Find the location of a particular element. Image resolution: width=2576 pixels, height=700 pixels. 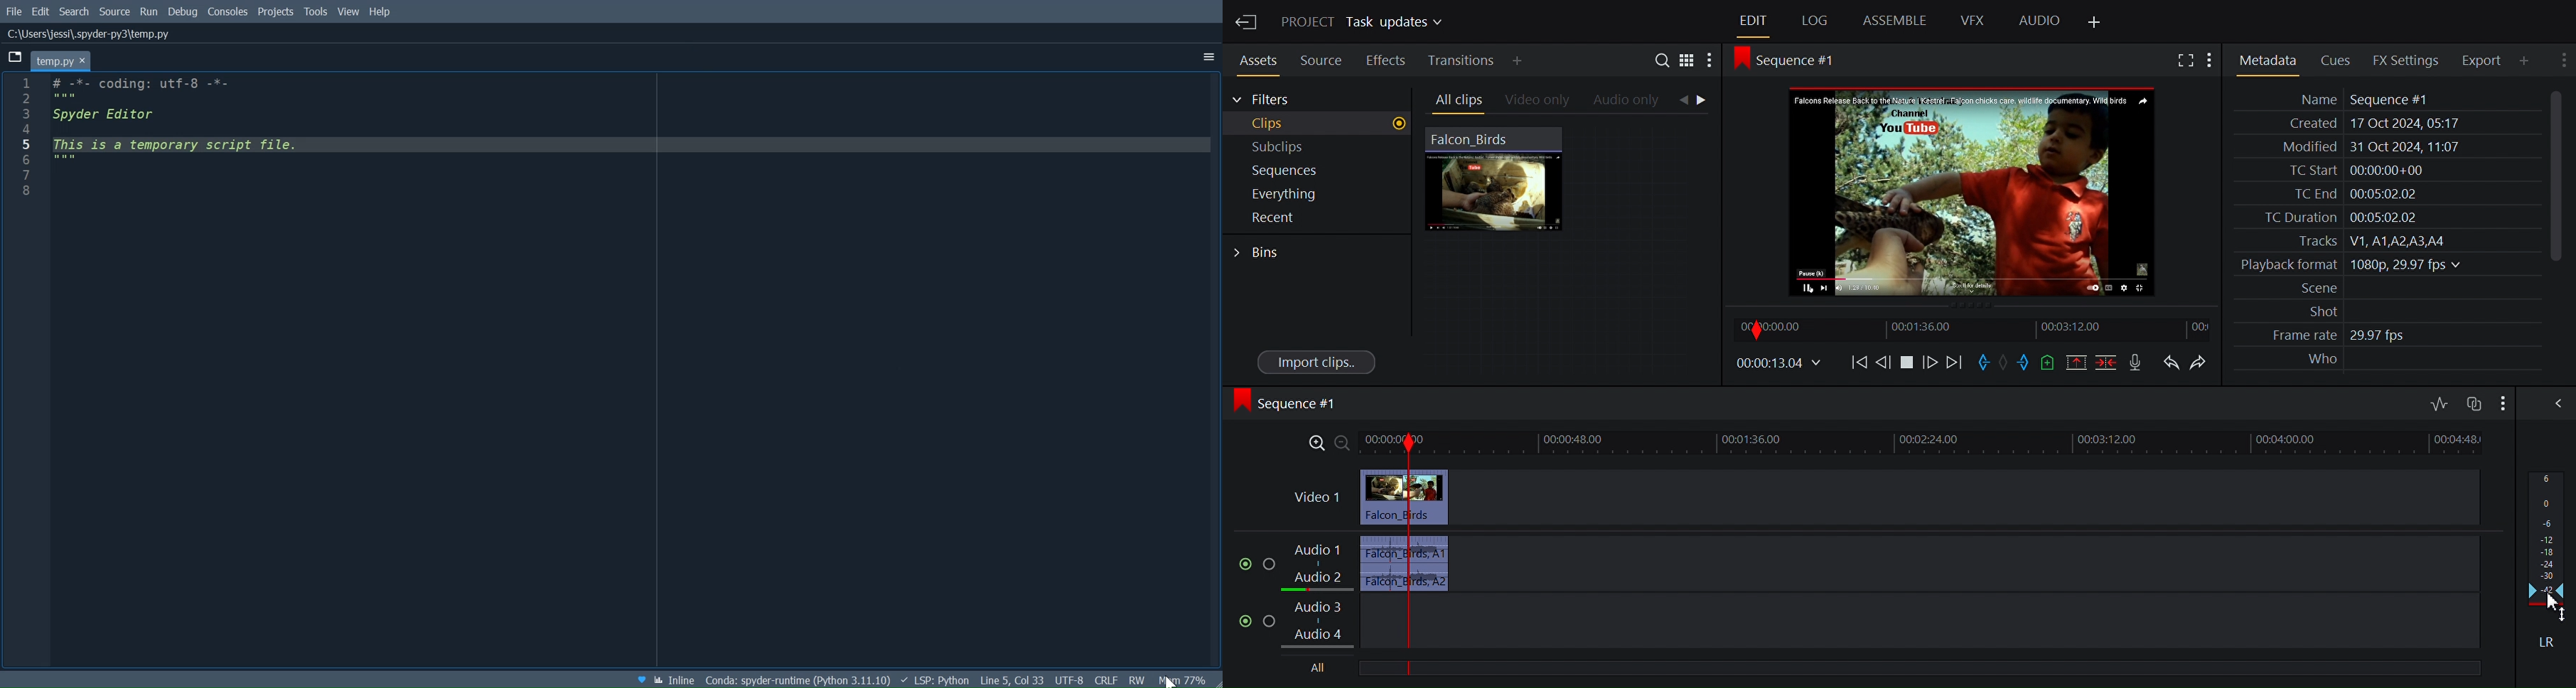

Audio 3 is located at coordinates (1322, 606).